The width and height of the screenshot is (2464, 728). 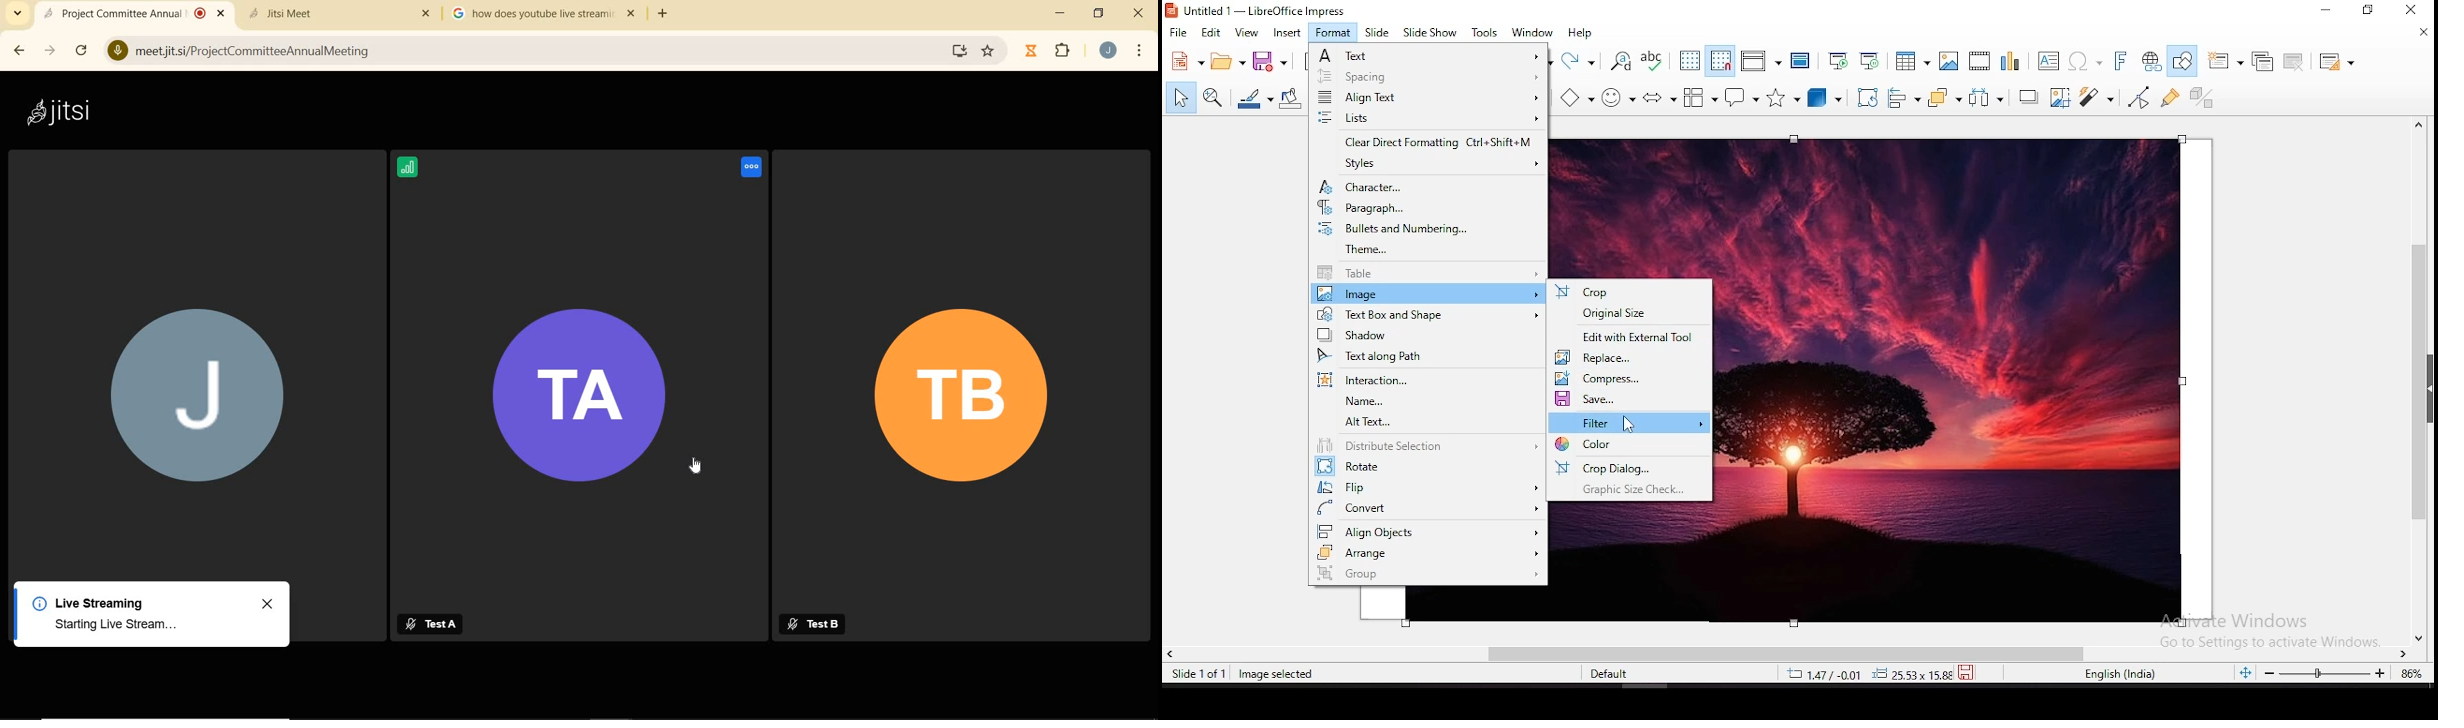 I want to click on reload, so click(x=86, y=52).